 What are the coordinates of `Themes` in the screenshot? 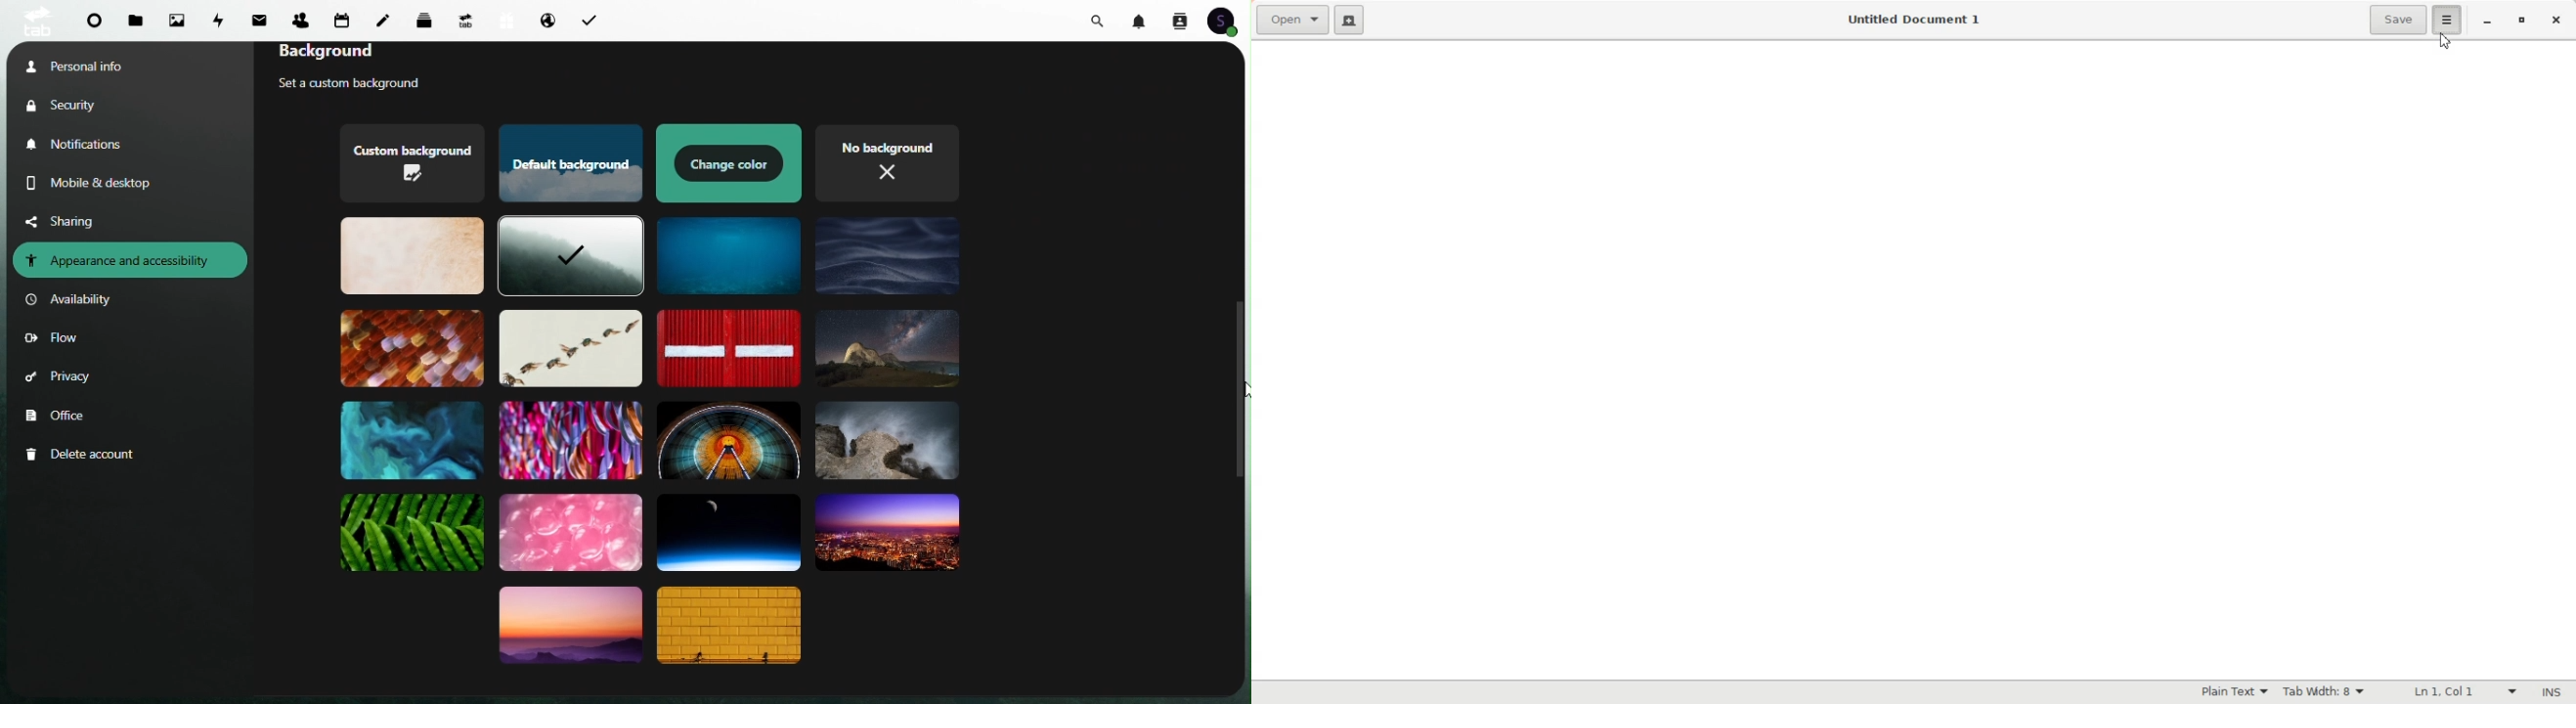 It's located at (729, 255).